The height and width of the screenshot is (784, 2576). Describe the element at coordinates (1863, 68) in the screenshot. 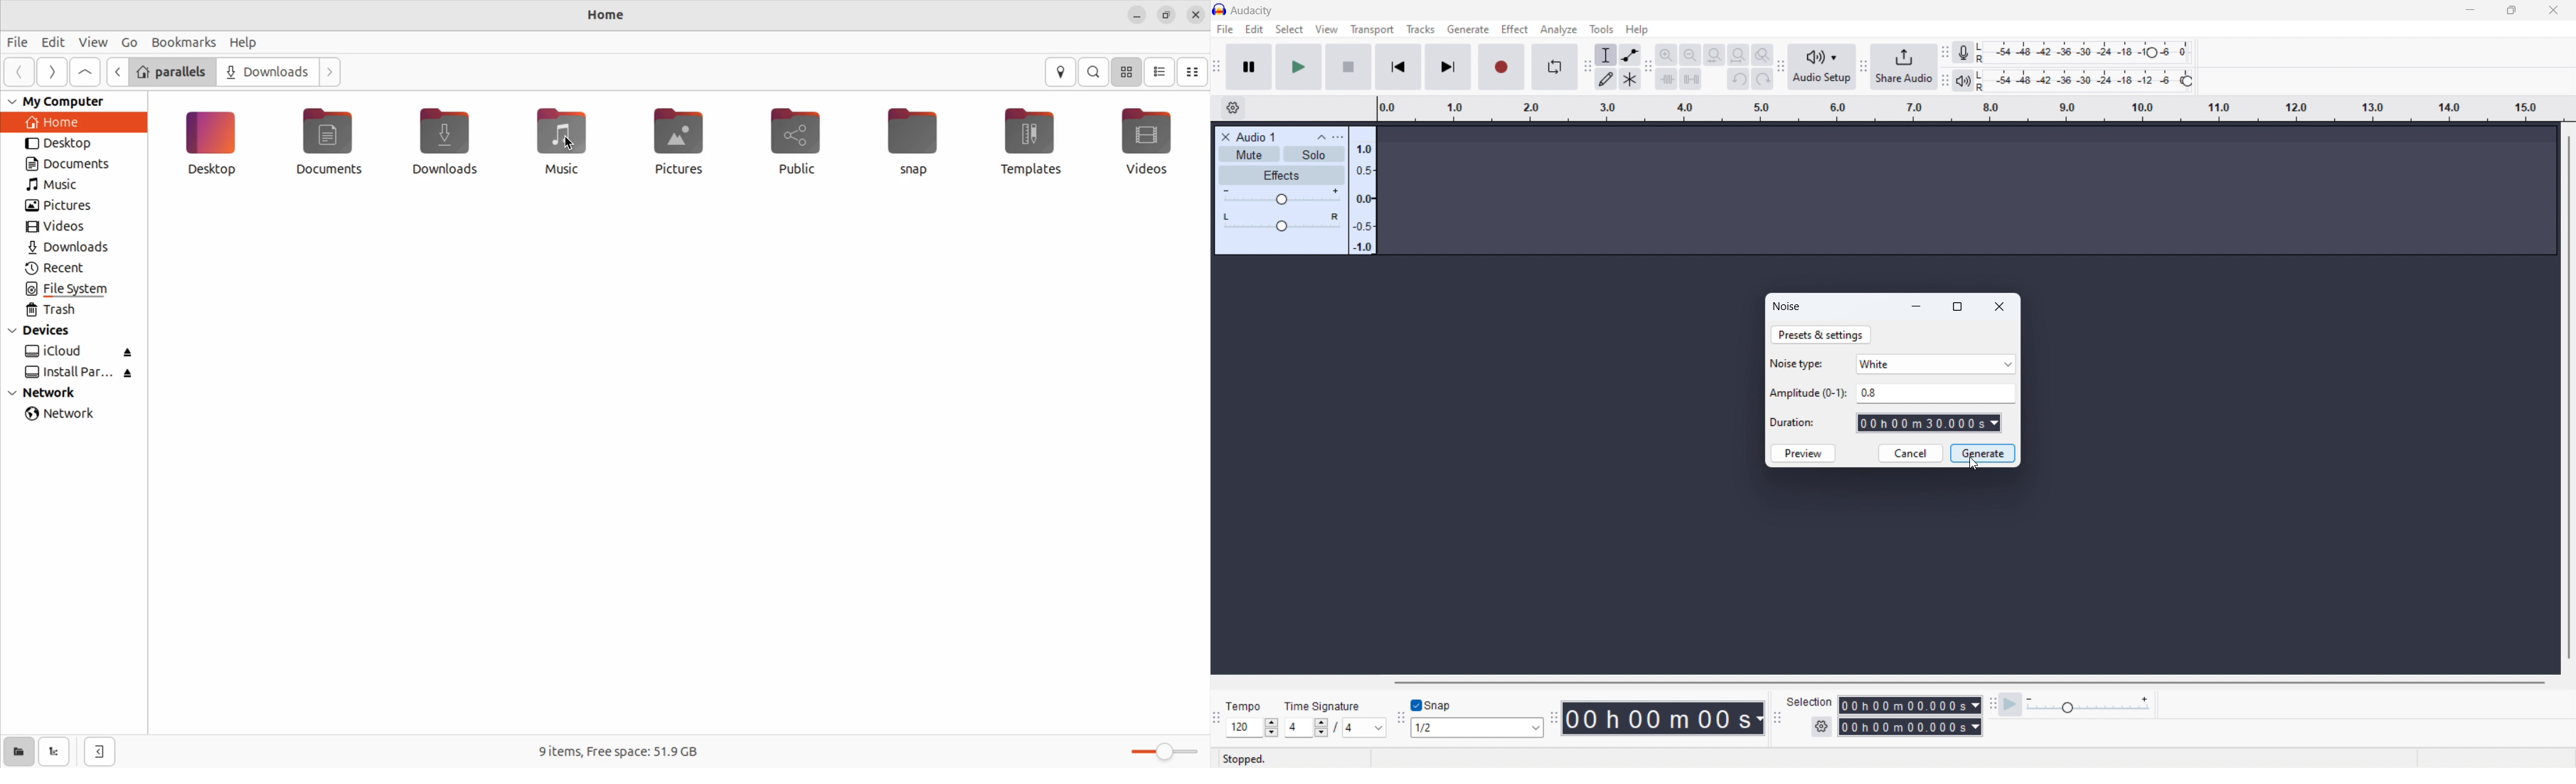

I see `sgare audio toolbar` at that location.